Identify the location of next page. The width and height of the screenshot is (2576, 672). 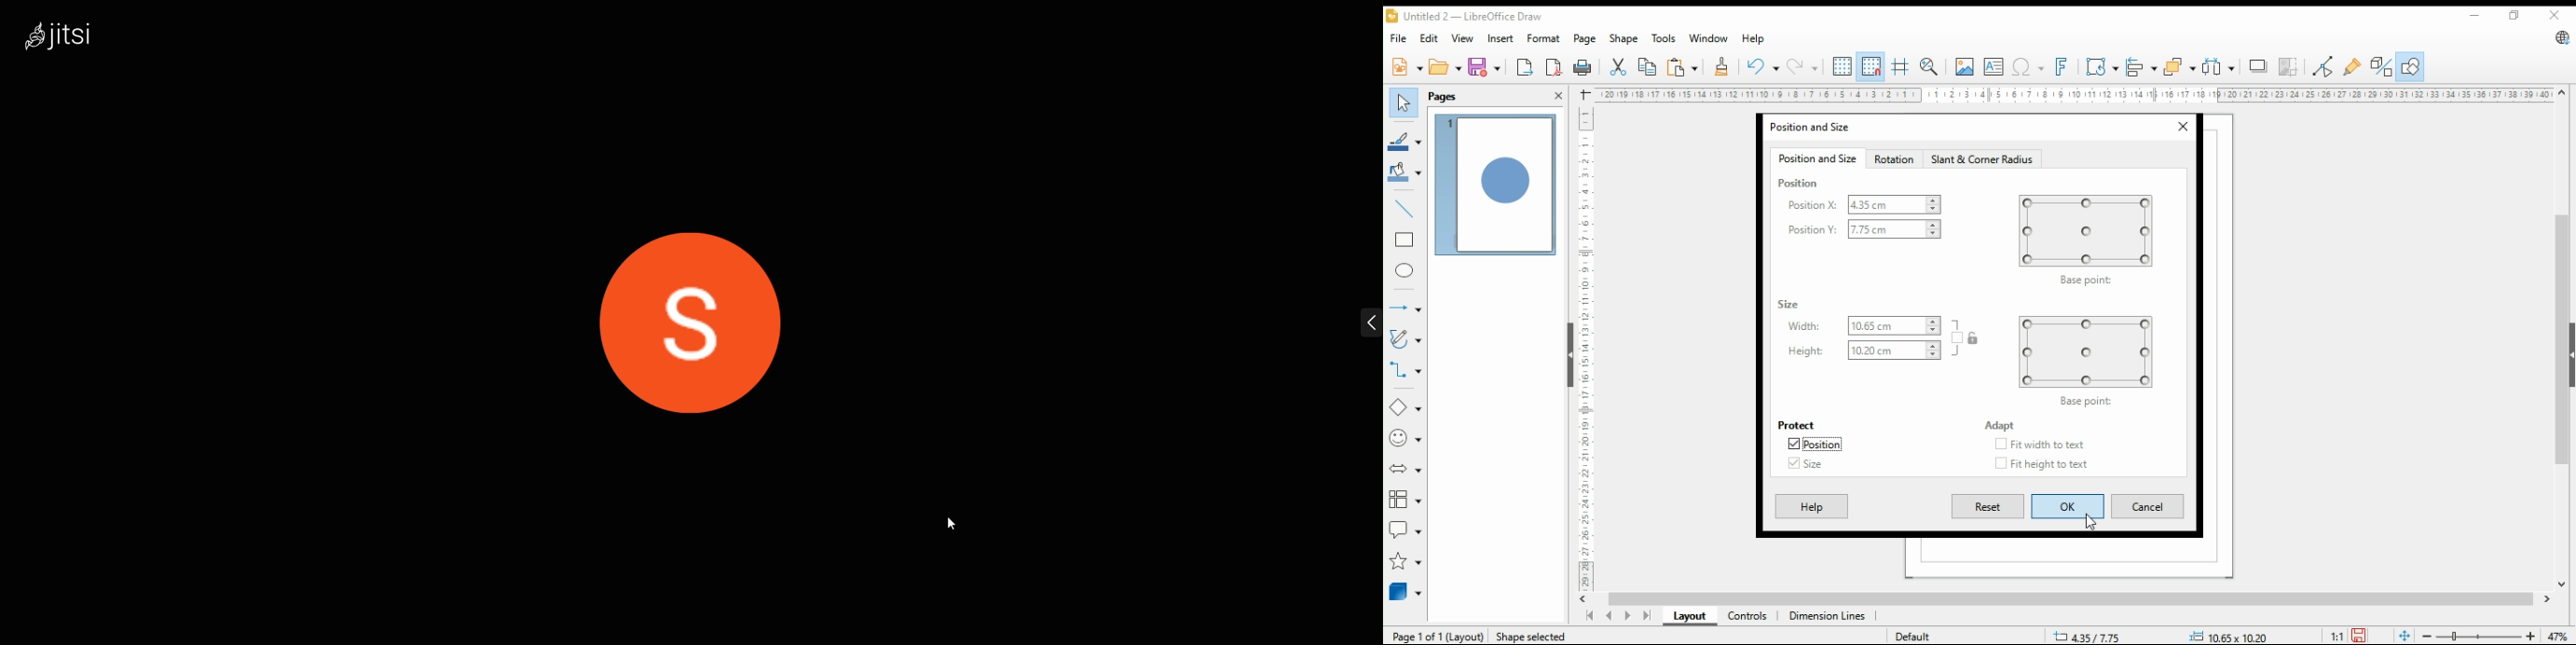
(1626, 615).